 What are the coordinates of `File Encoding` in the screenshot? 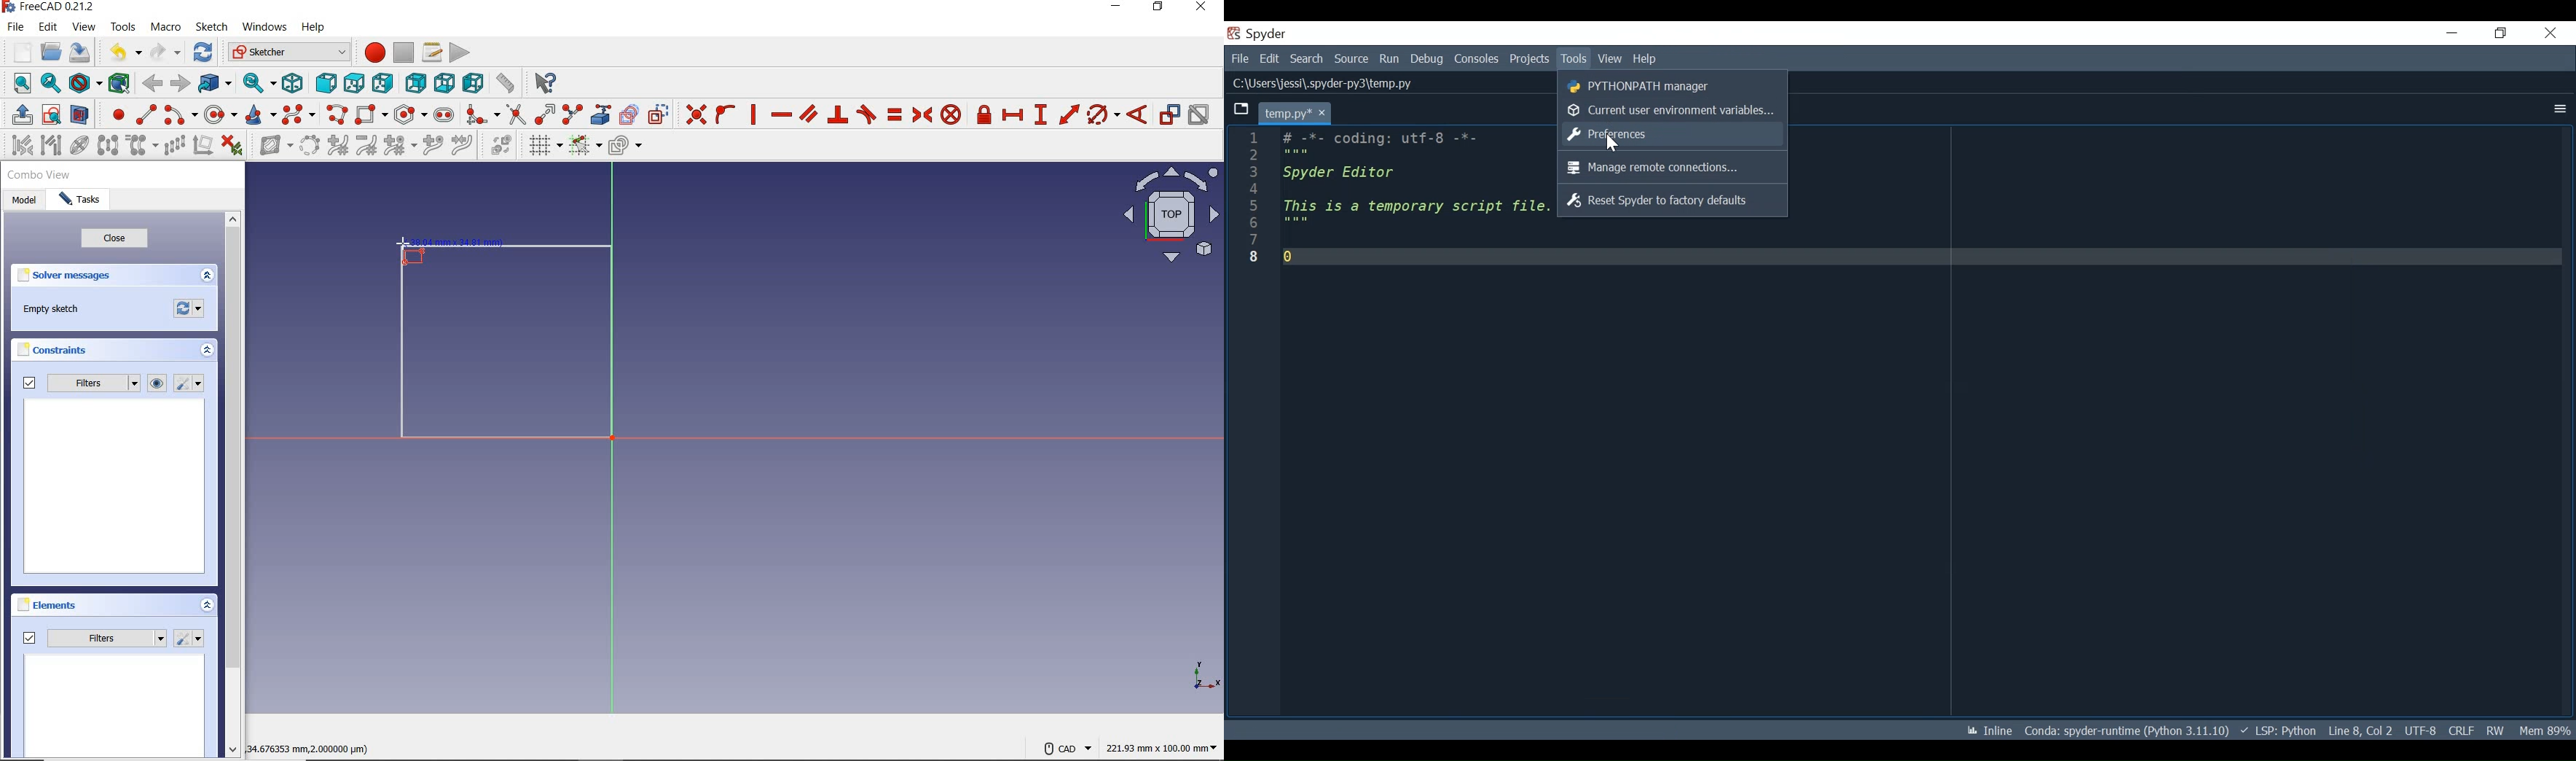 It's located at (2419, 730).